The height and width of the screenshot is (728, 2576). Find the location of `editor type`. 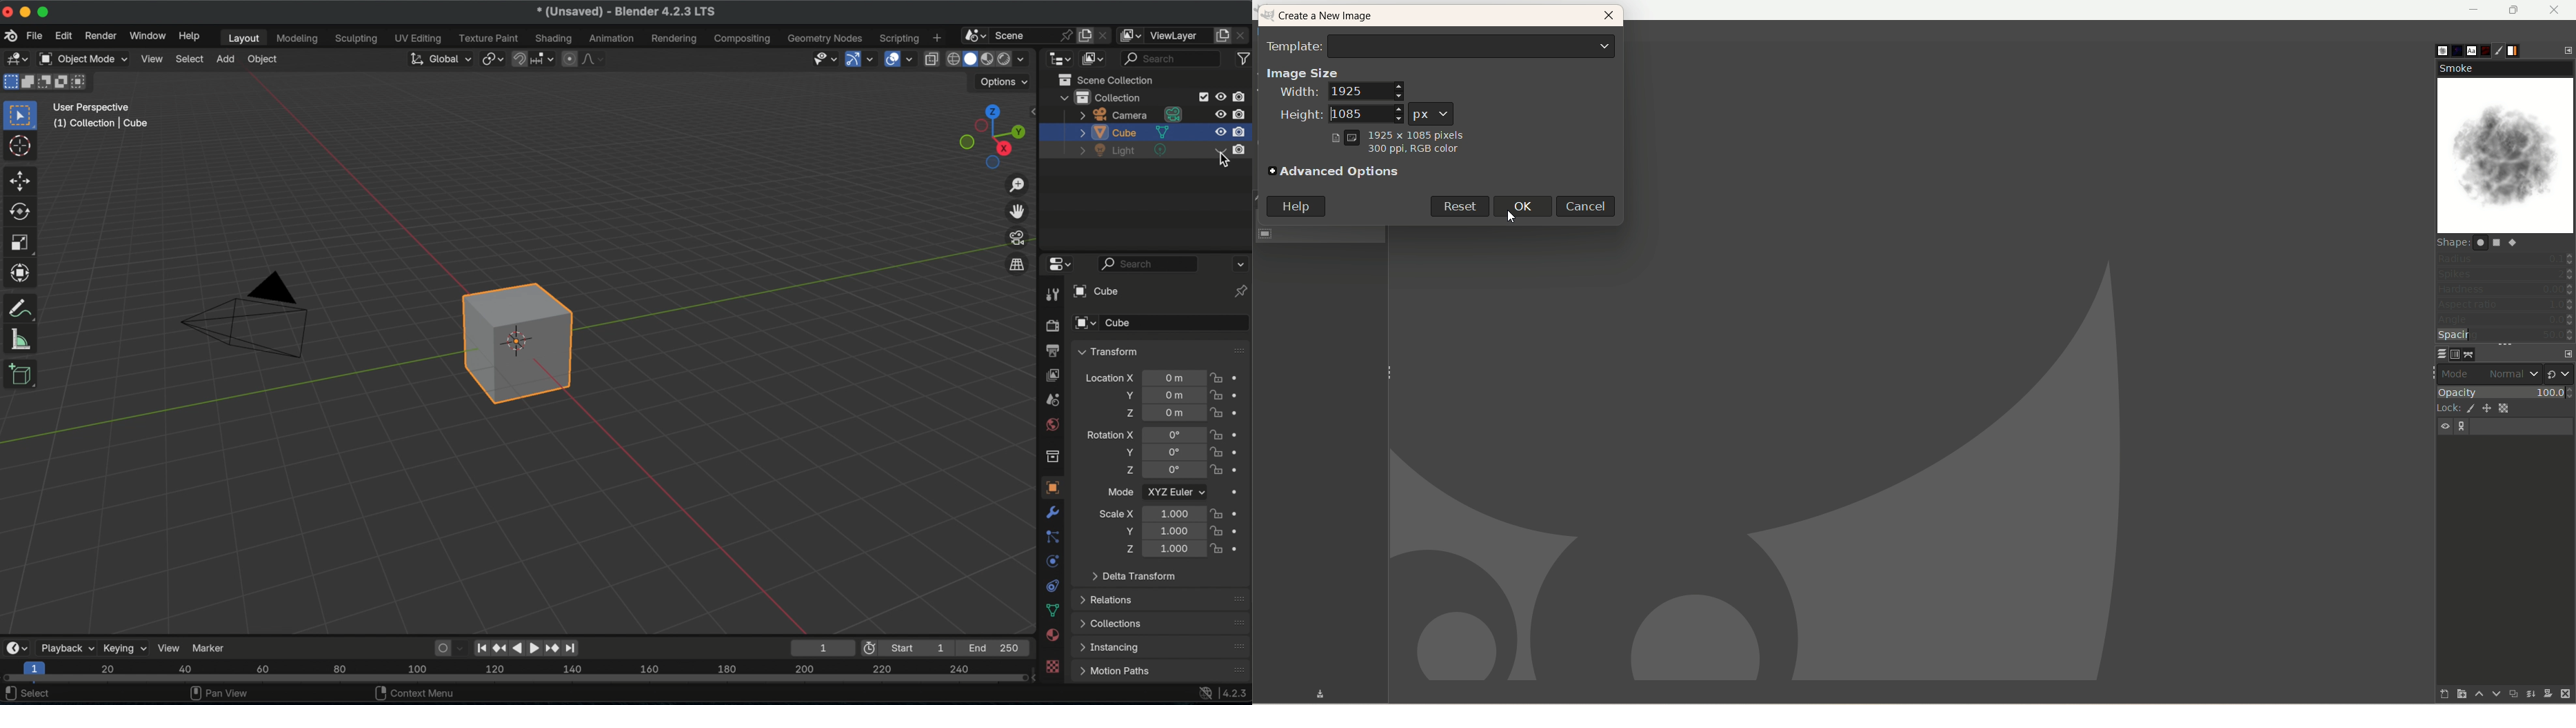

editor type is located at coordinates (1060, 59).